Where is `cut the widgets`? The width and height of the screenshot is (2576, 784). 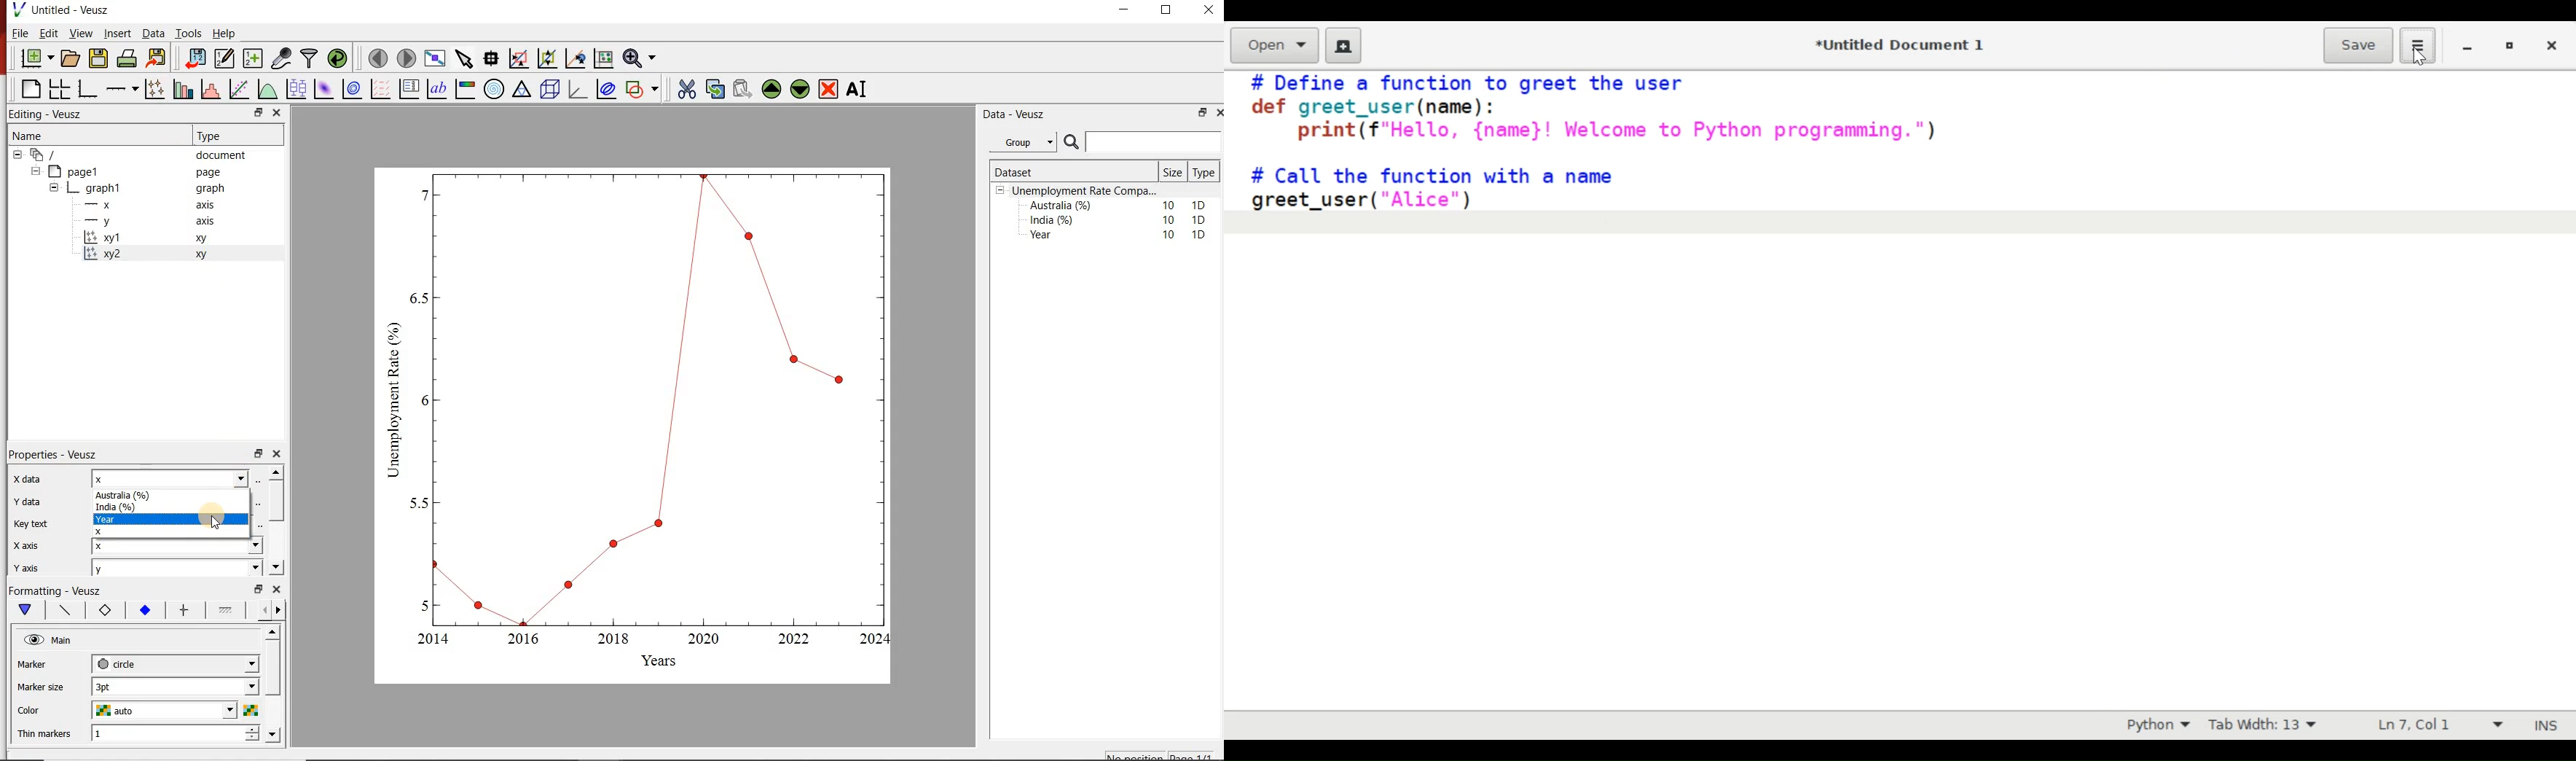
cut the widgets is located at coordinates (687, 89).